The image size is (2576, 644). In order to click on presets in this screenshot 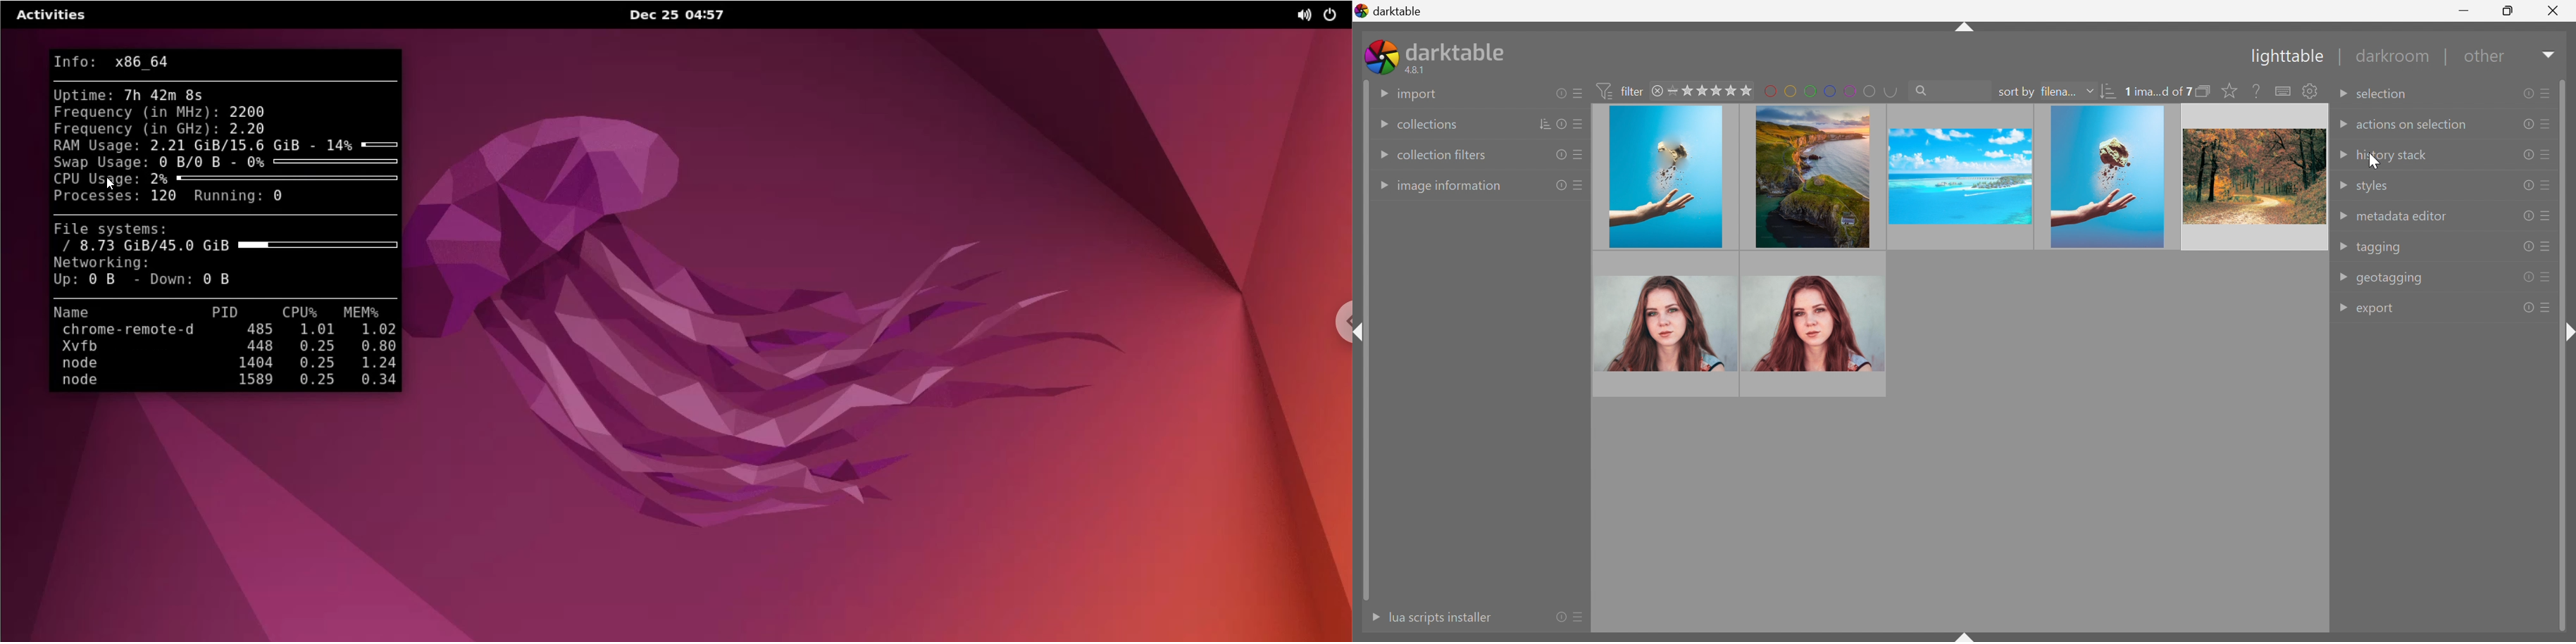, I will do `click(1576, 157)`.